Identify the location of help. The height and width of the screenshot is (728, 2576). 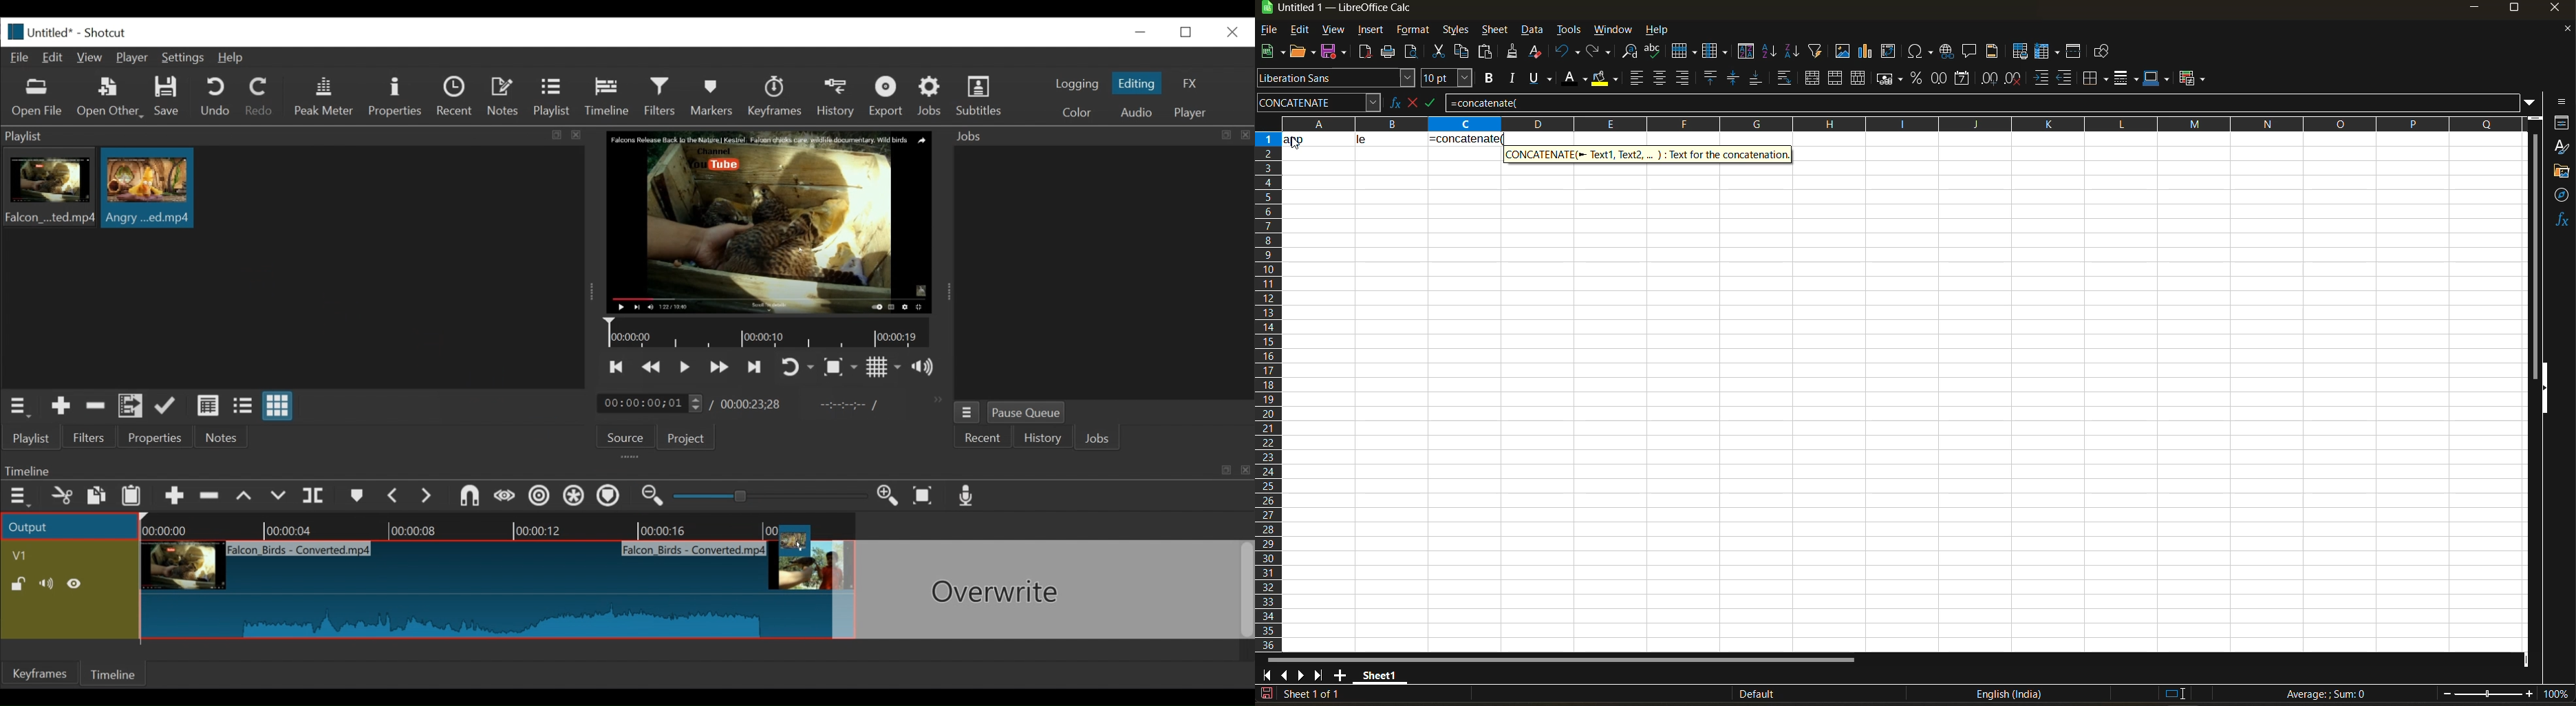
(1662, 31).